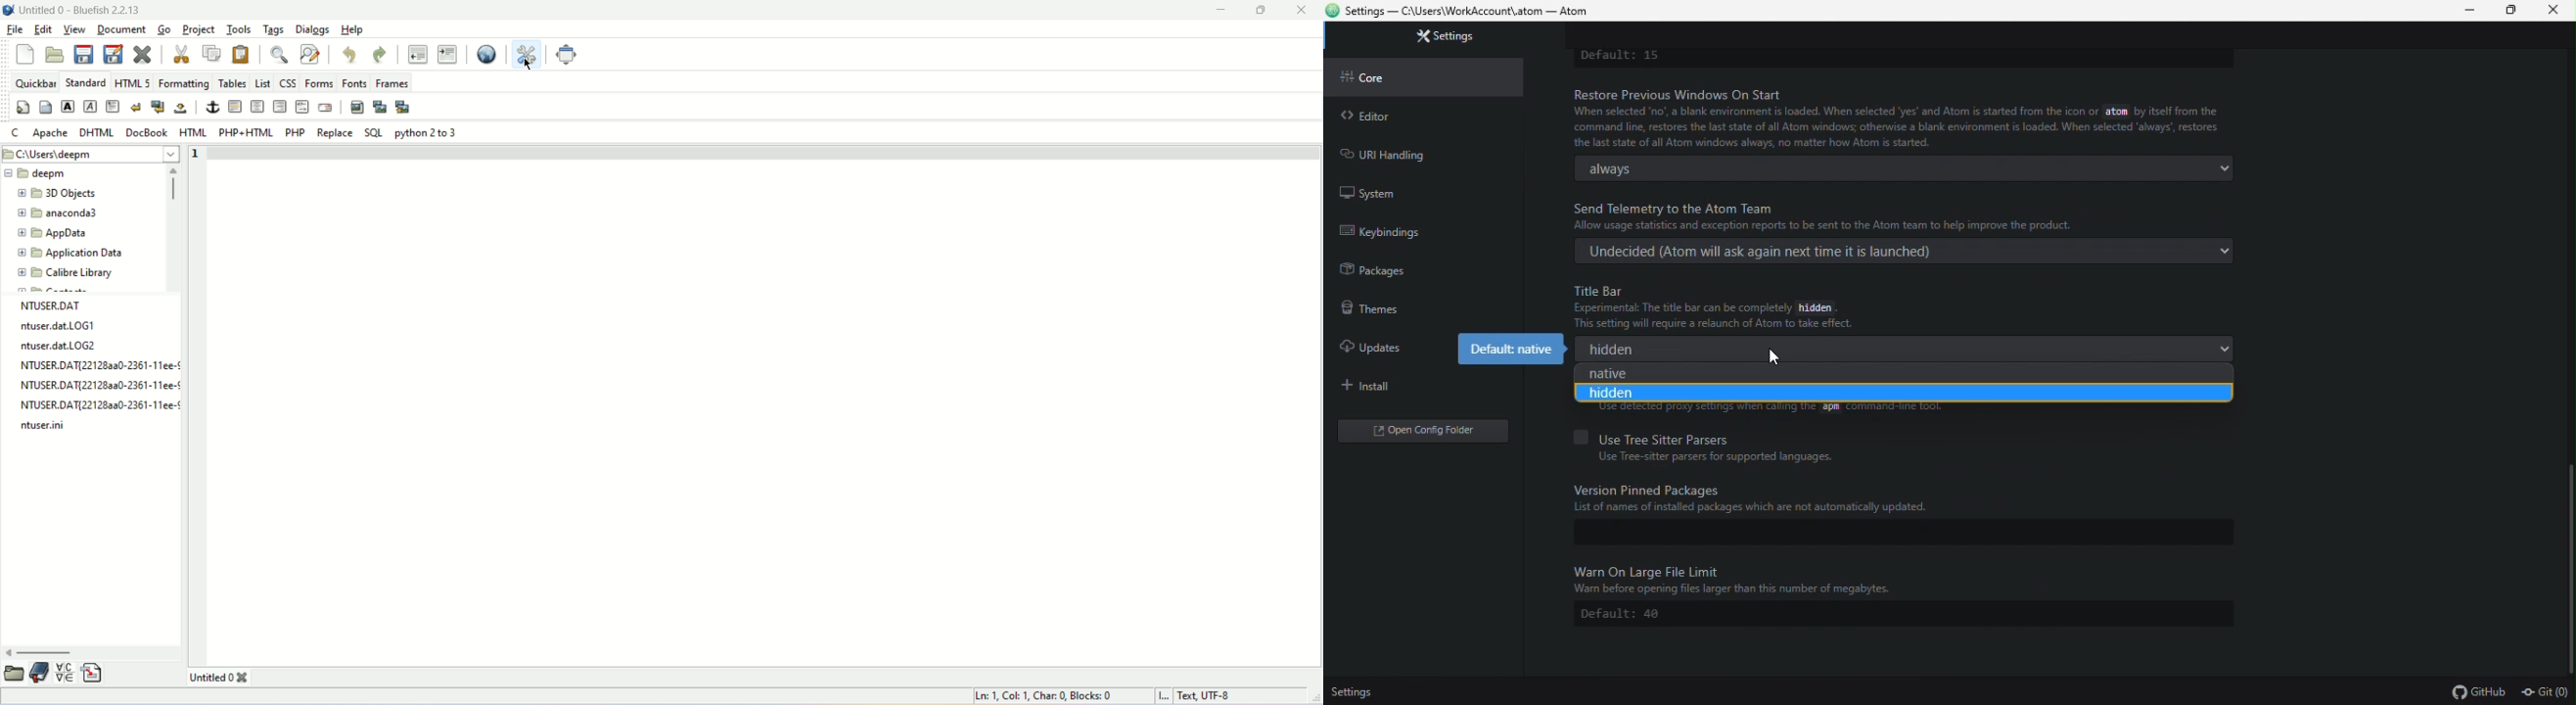 The width and height of the screenshot is (2576, 728). Describe the element at coordinates (196, 28) in the screenshot. I see `project` at that location.